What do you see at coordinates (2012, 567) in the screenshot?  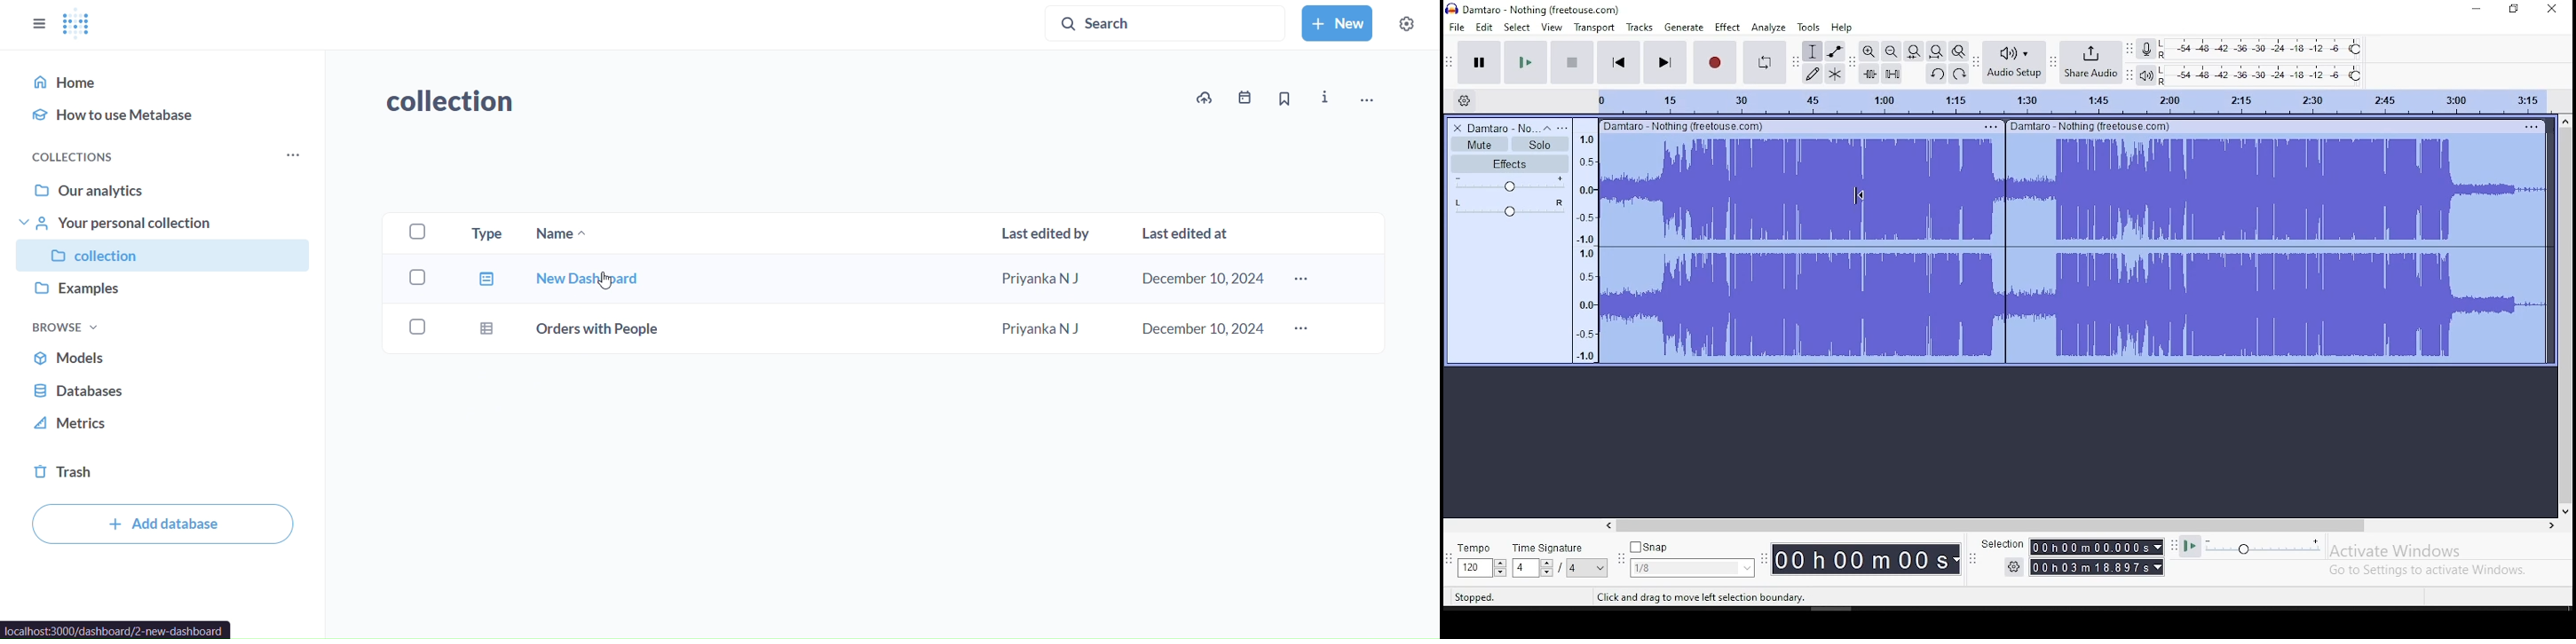 I see `settings` at bounding box center [2012, 567].